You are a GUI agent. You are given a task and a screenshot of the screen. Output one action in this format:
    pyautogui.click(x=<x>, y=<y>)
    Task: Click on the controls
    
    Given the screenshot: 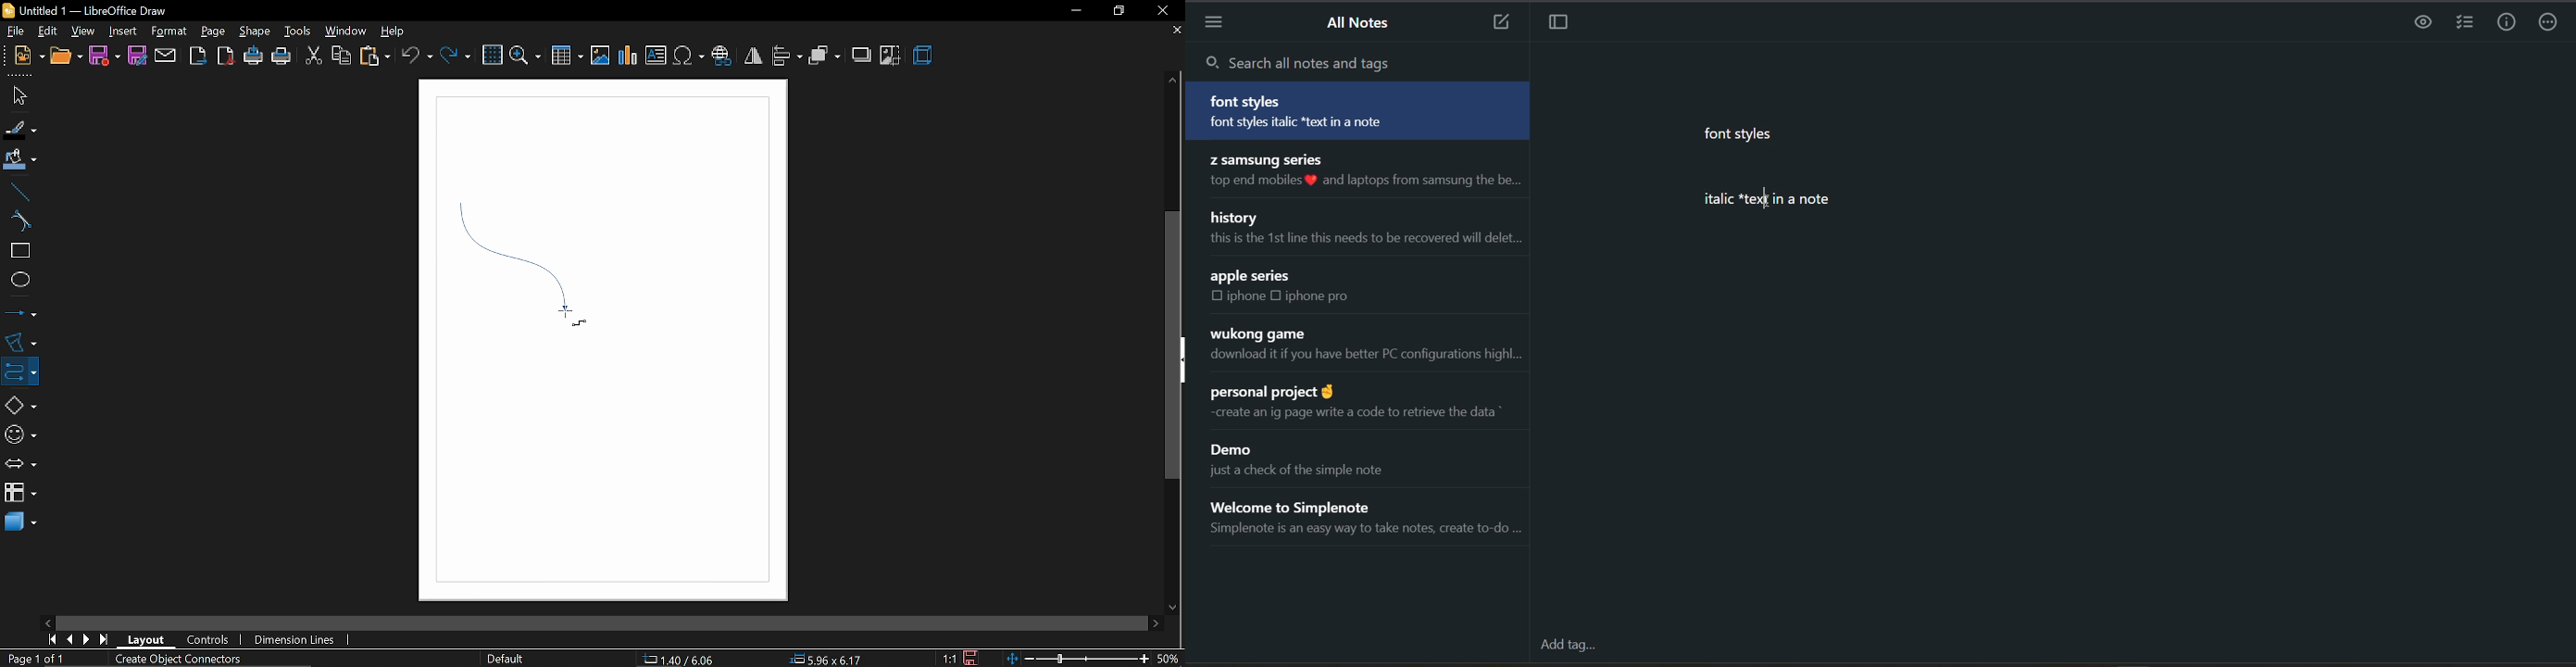 What is the action you would take?
    pyautogui.click(x=209, y=641)
    